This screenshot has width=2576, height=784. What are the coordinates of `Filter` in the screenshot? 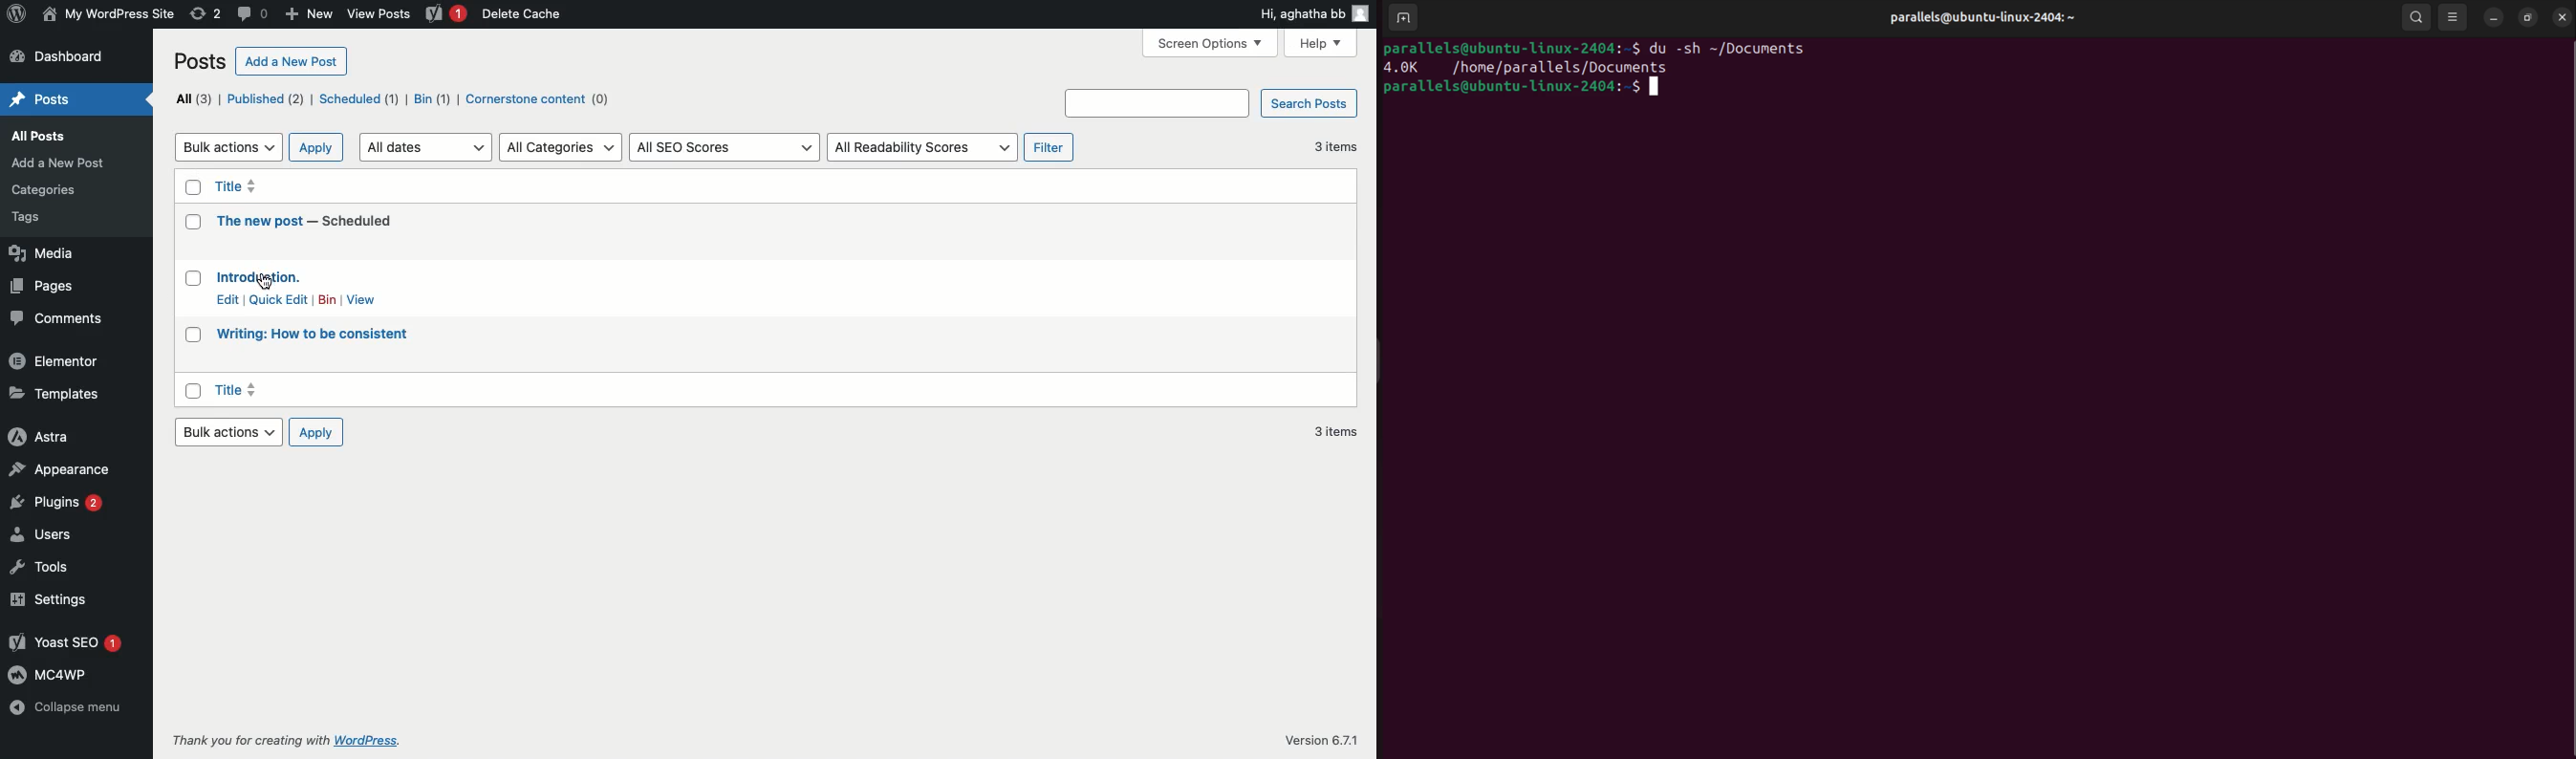 It's located at (1051, 148).